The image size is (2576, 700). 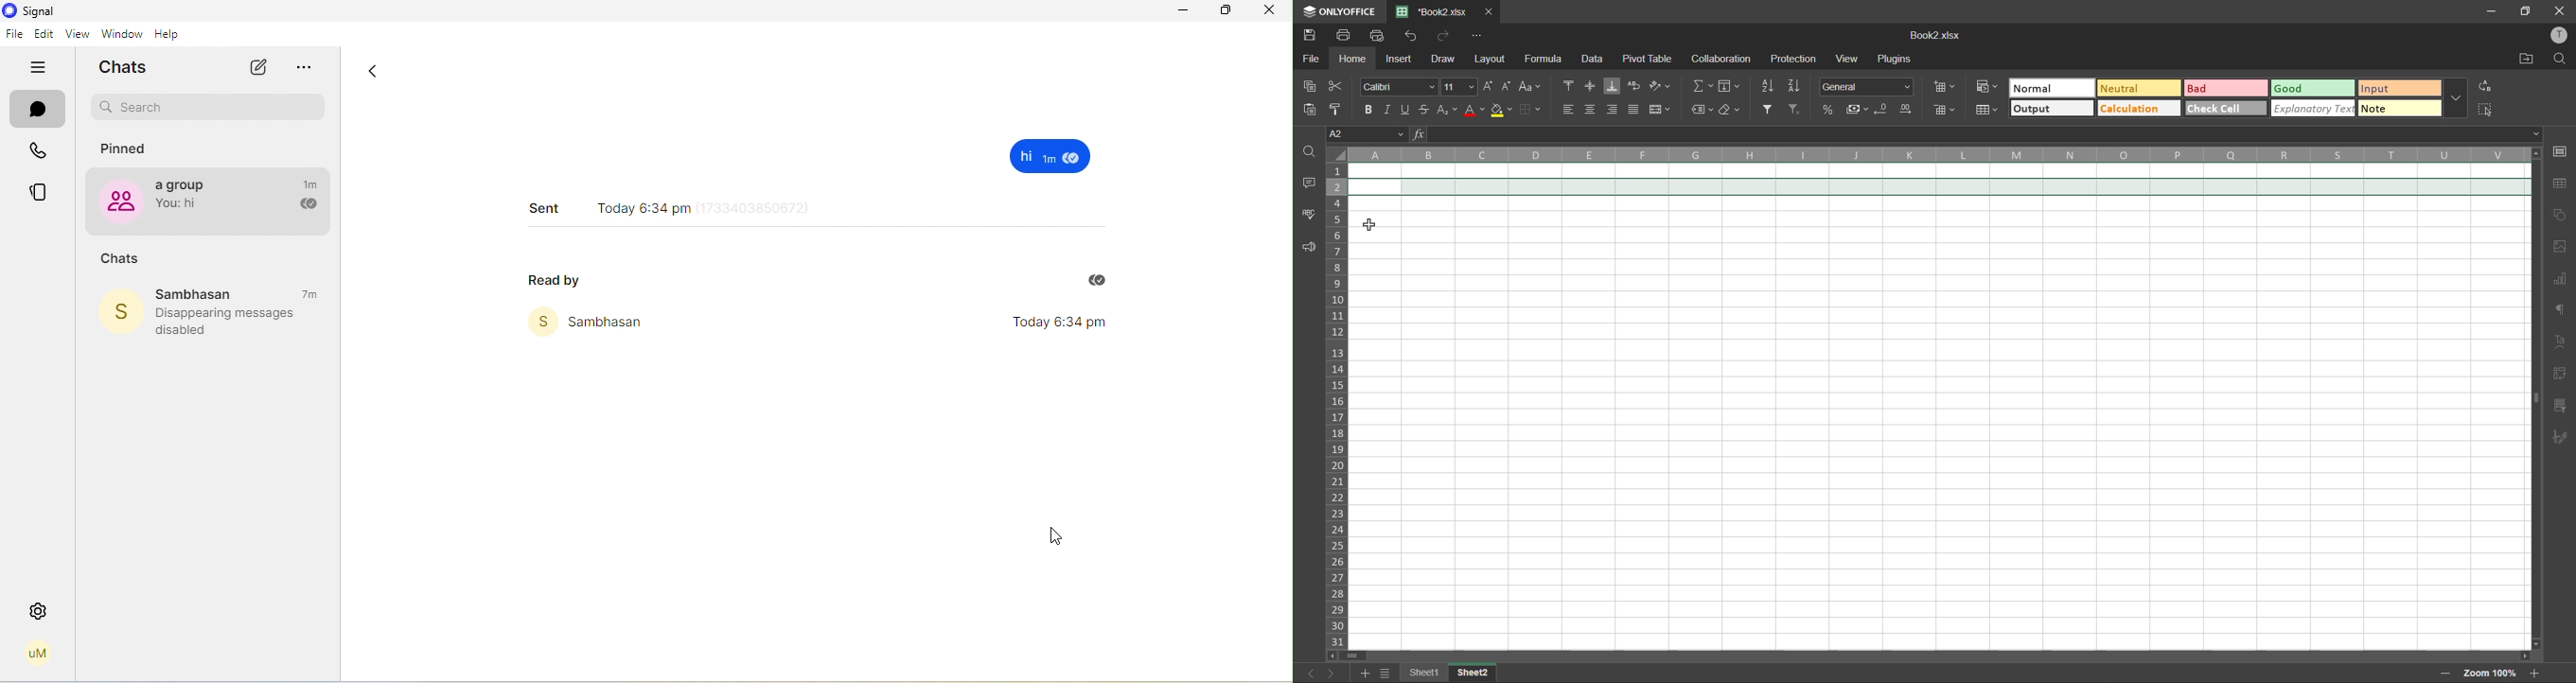 What do you see at coordinates (127, 149) in the screenshot?
I see `pinned` at bounding box center [127, 149].